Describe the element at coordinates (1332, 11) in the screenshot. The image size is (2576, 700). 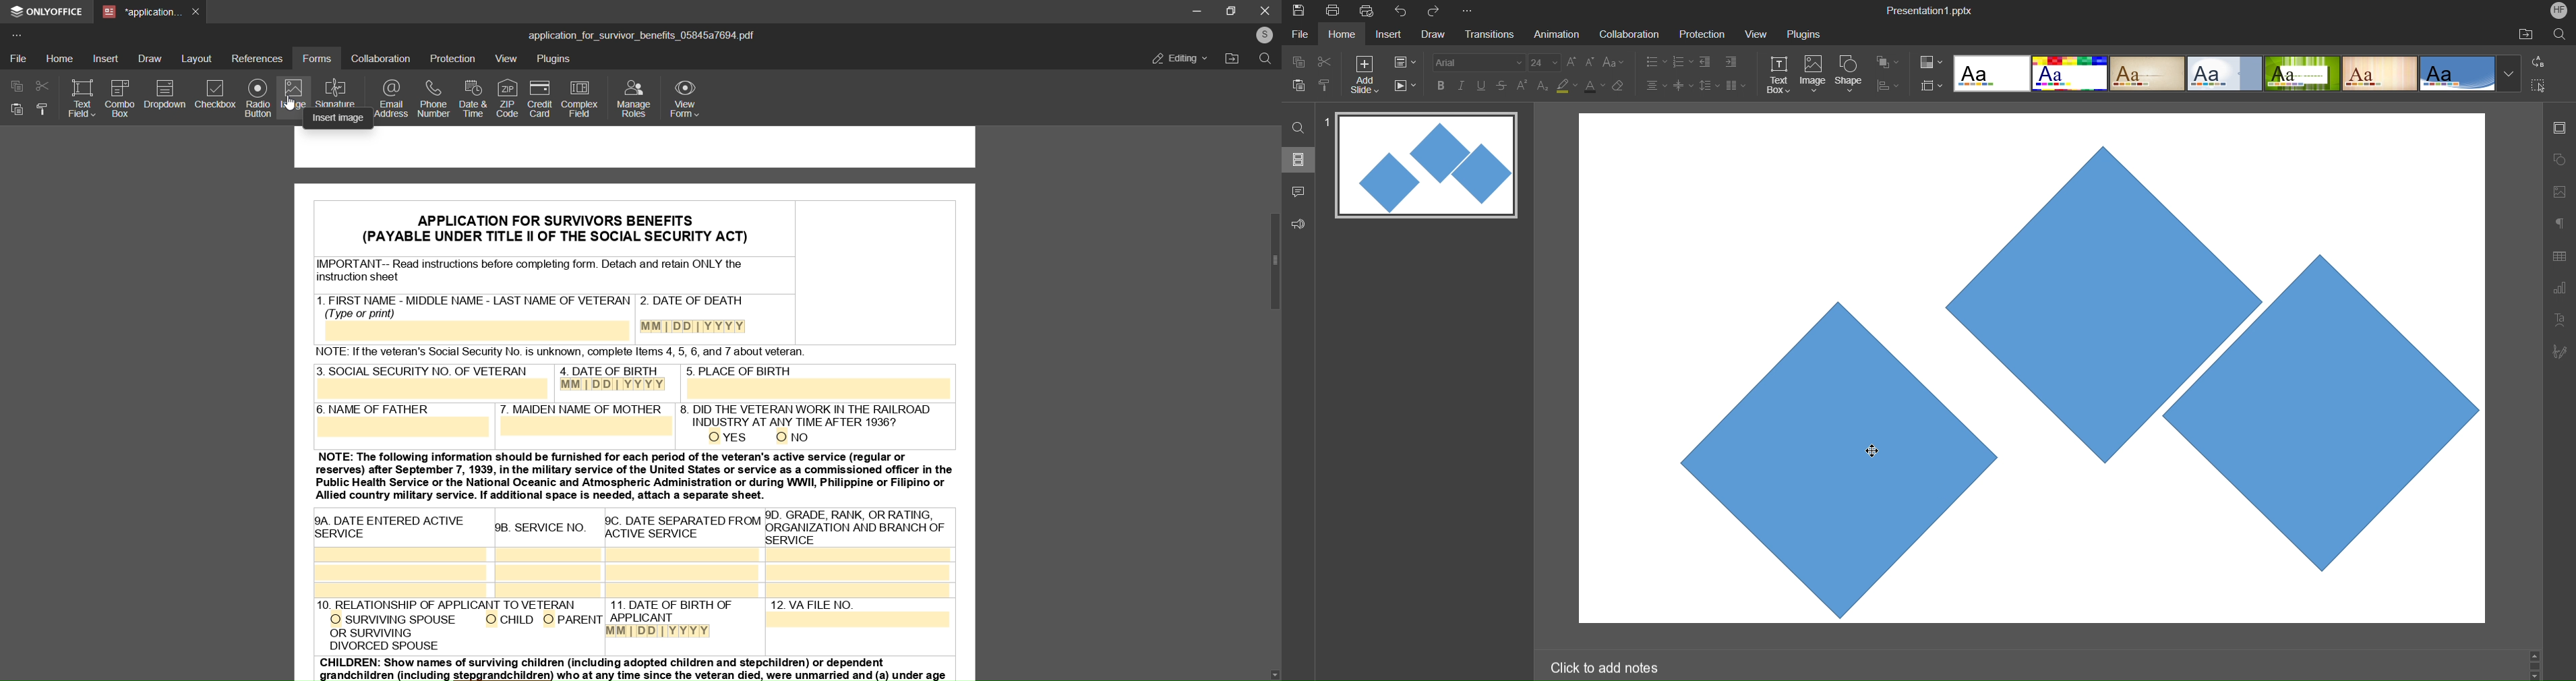
I see `Print` at that location.